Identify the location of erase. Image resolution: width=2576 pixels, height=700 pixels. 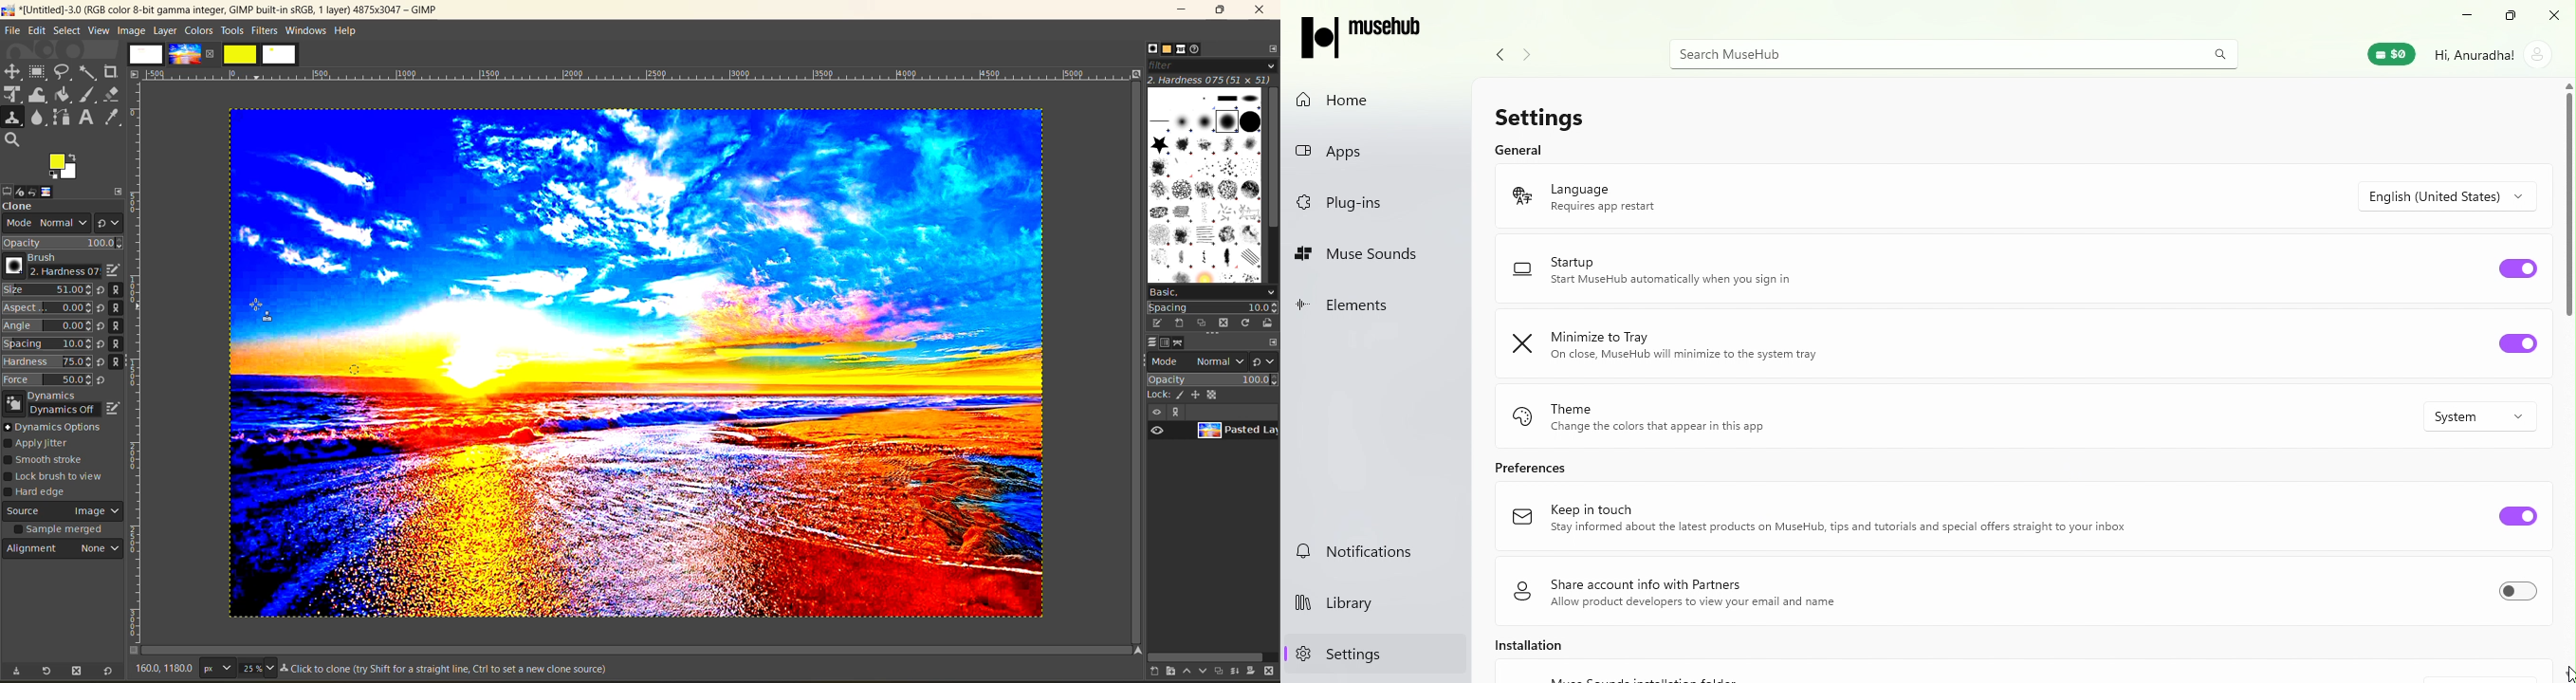
(112, 94).